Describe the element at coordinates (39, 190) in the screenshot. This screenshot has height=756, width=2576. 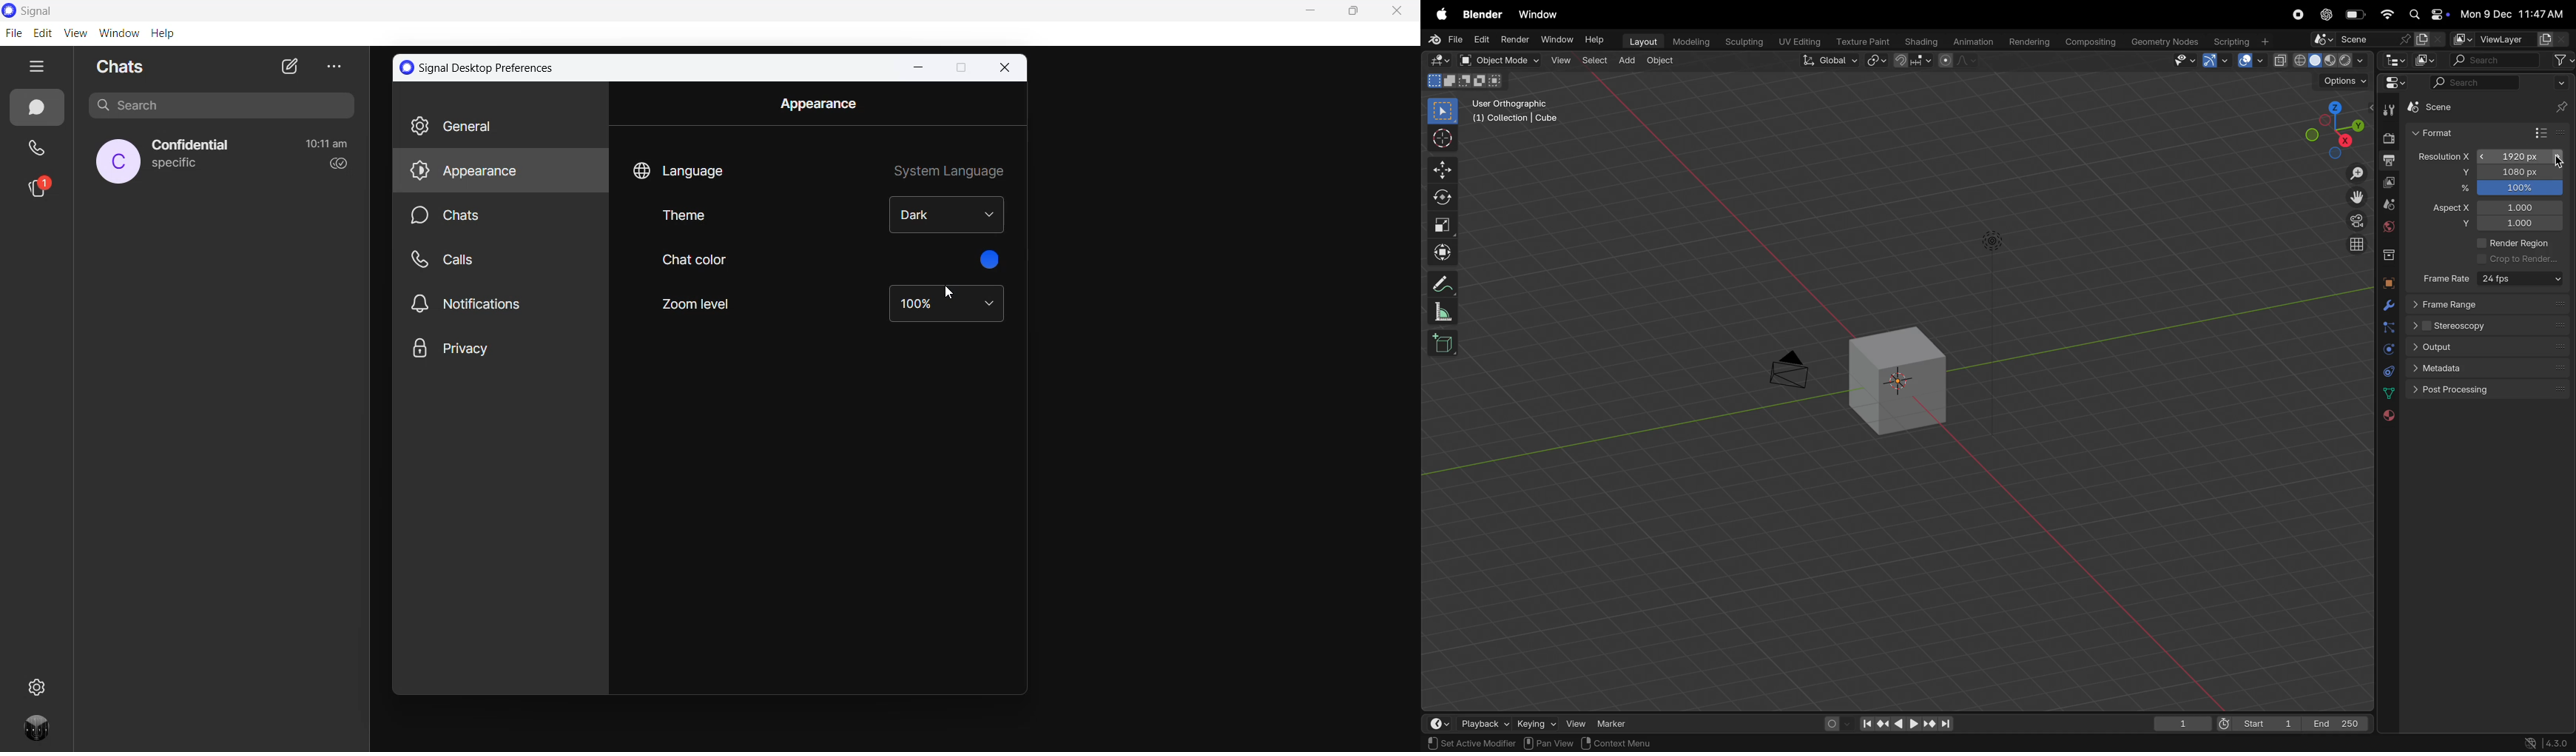
I see `stories` at that location.